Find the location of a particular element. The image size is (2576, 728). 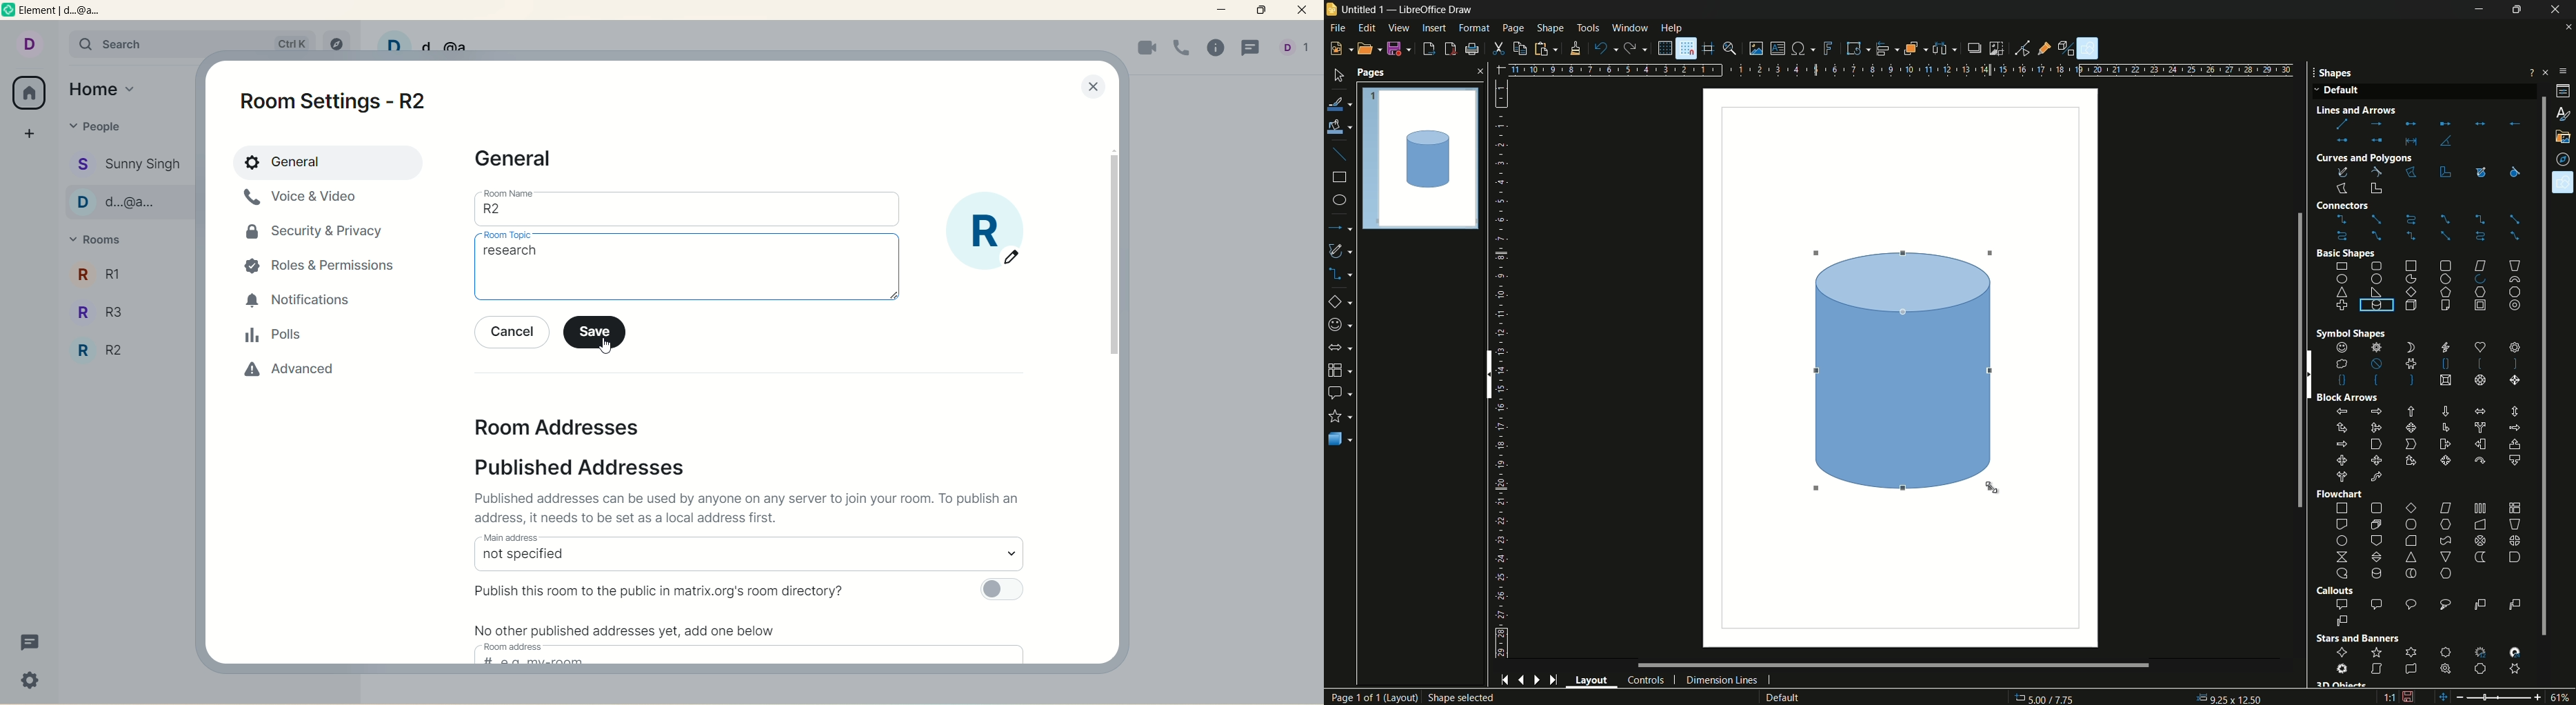

Curves and Polygons is located at coordinates (2365, 156).